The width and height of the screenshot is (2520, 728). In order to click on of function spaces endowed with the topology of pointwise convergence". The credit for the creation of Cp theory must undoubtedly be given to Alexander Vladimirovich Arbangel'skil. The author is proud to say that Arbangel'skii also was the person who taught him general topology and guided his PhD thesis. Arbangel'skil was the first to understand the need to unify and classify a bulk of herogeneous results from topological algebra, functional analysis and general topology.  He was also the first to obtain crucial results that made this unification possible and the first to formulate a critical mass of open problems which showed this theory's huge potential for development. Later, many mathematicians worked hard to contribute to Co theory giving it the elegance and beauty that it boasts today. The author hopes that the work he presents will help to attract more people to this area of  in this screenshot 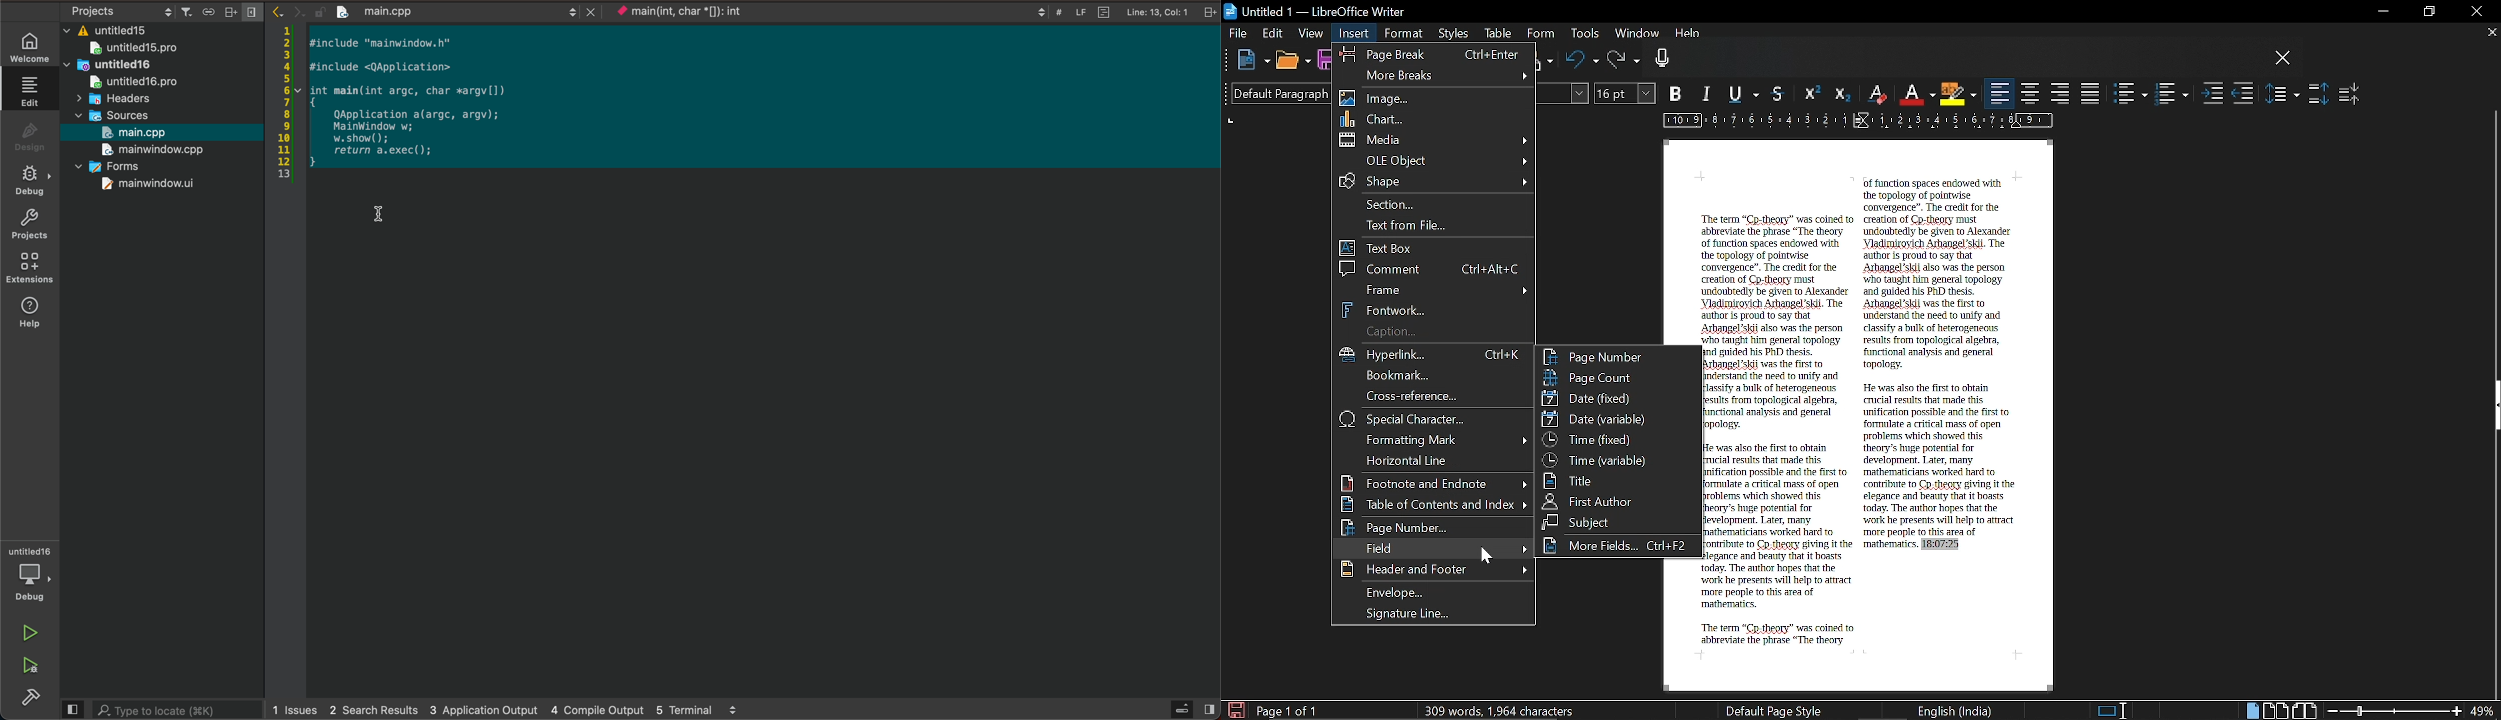, I will do `click(1940, 358)`.